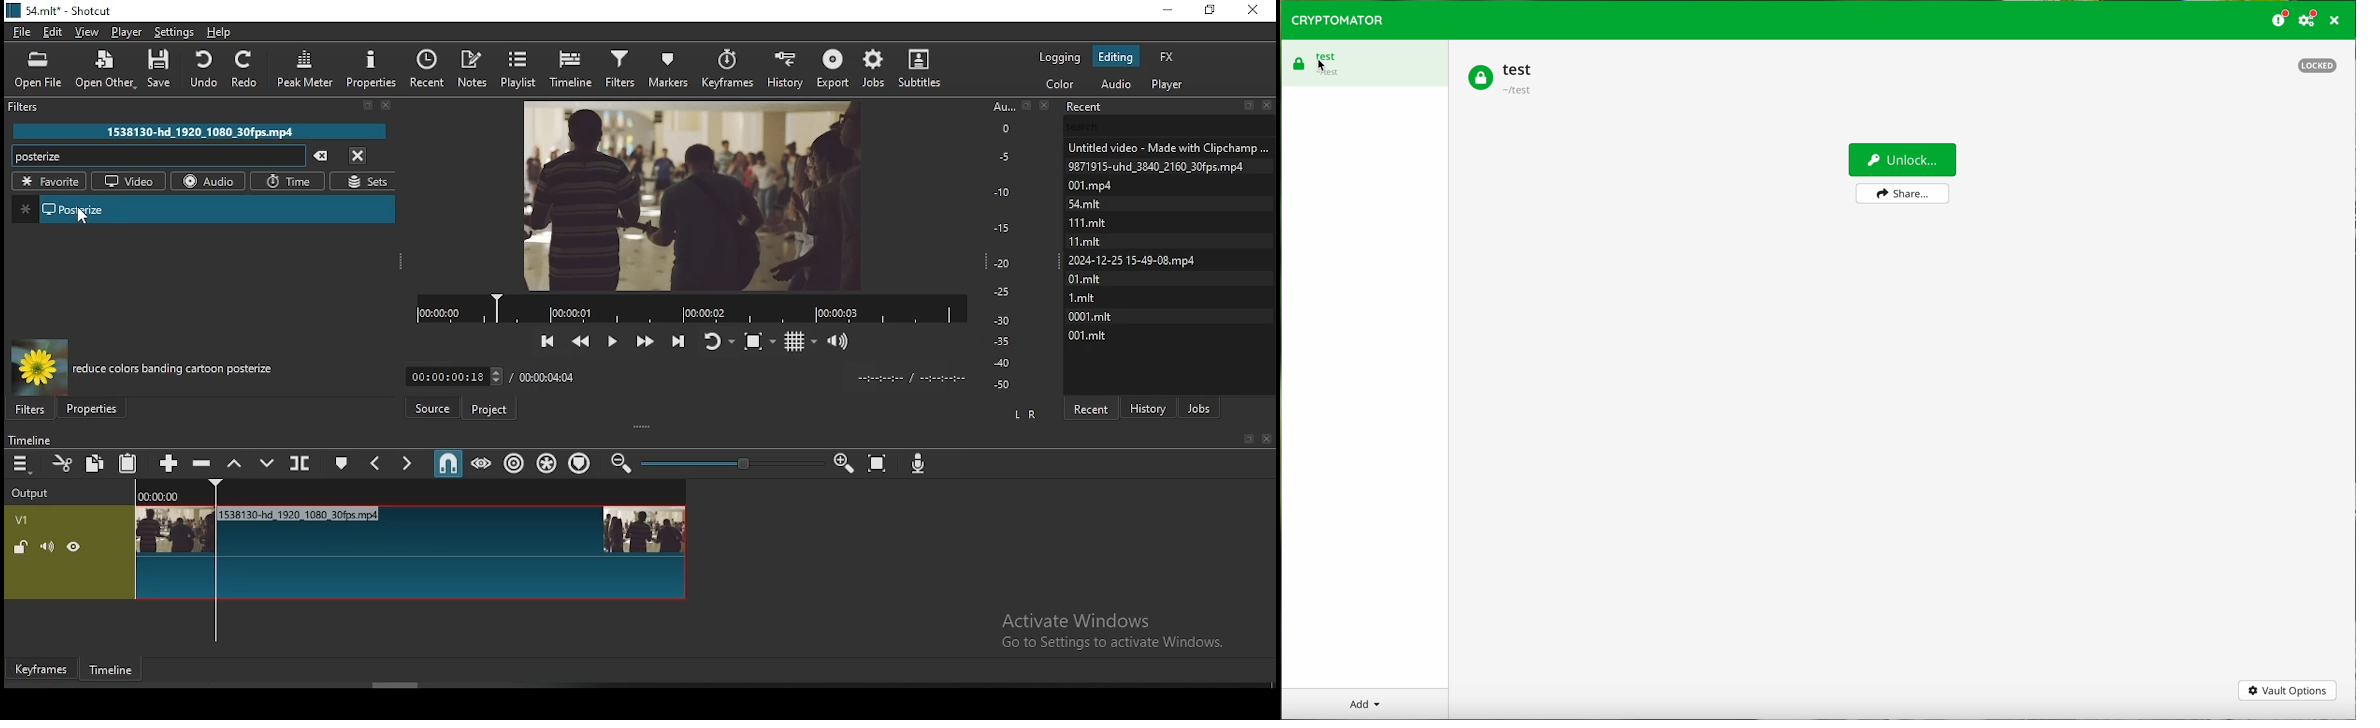  What do you see at coordinates (582, 341) in the screenshot?
I see `play quickly backwards` at bounding box center [582, 341].